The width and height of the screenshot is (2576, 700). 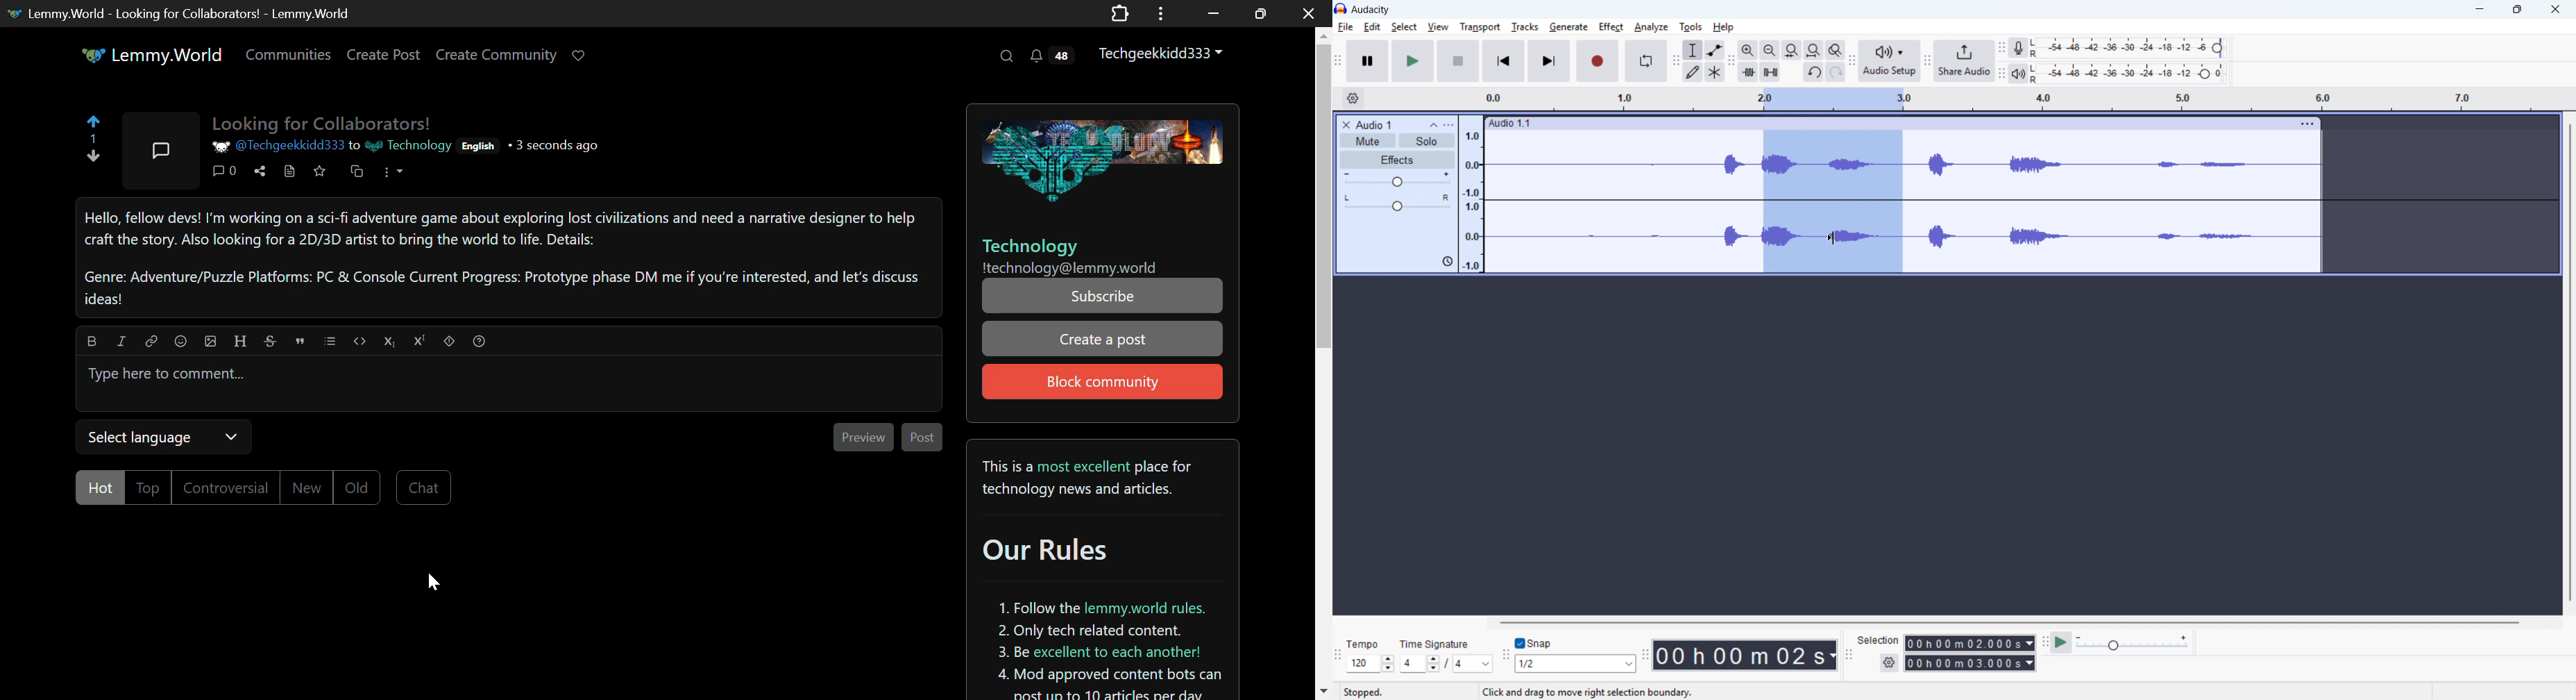 What do you see at coordinates (1813, 50) in the screenshot?
I see `Fit project to width` at bounding box center [1813, 50].